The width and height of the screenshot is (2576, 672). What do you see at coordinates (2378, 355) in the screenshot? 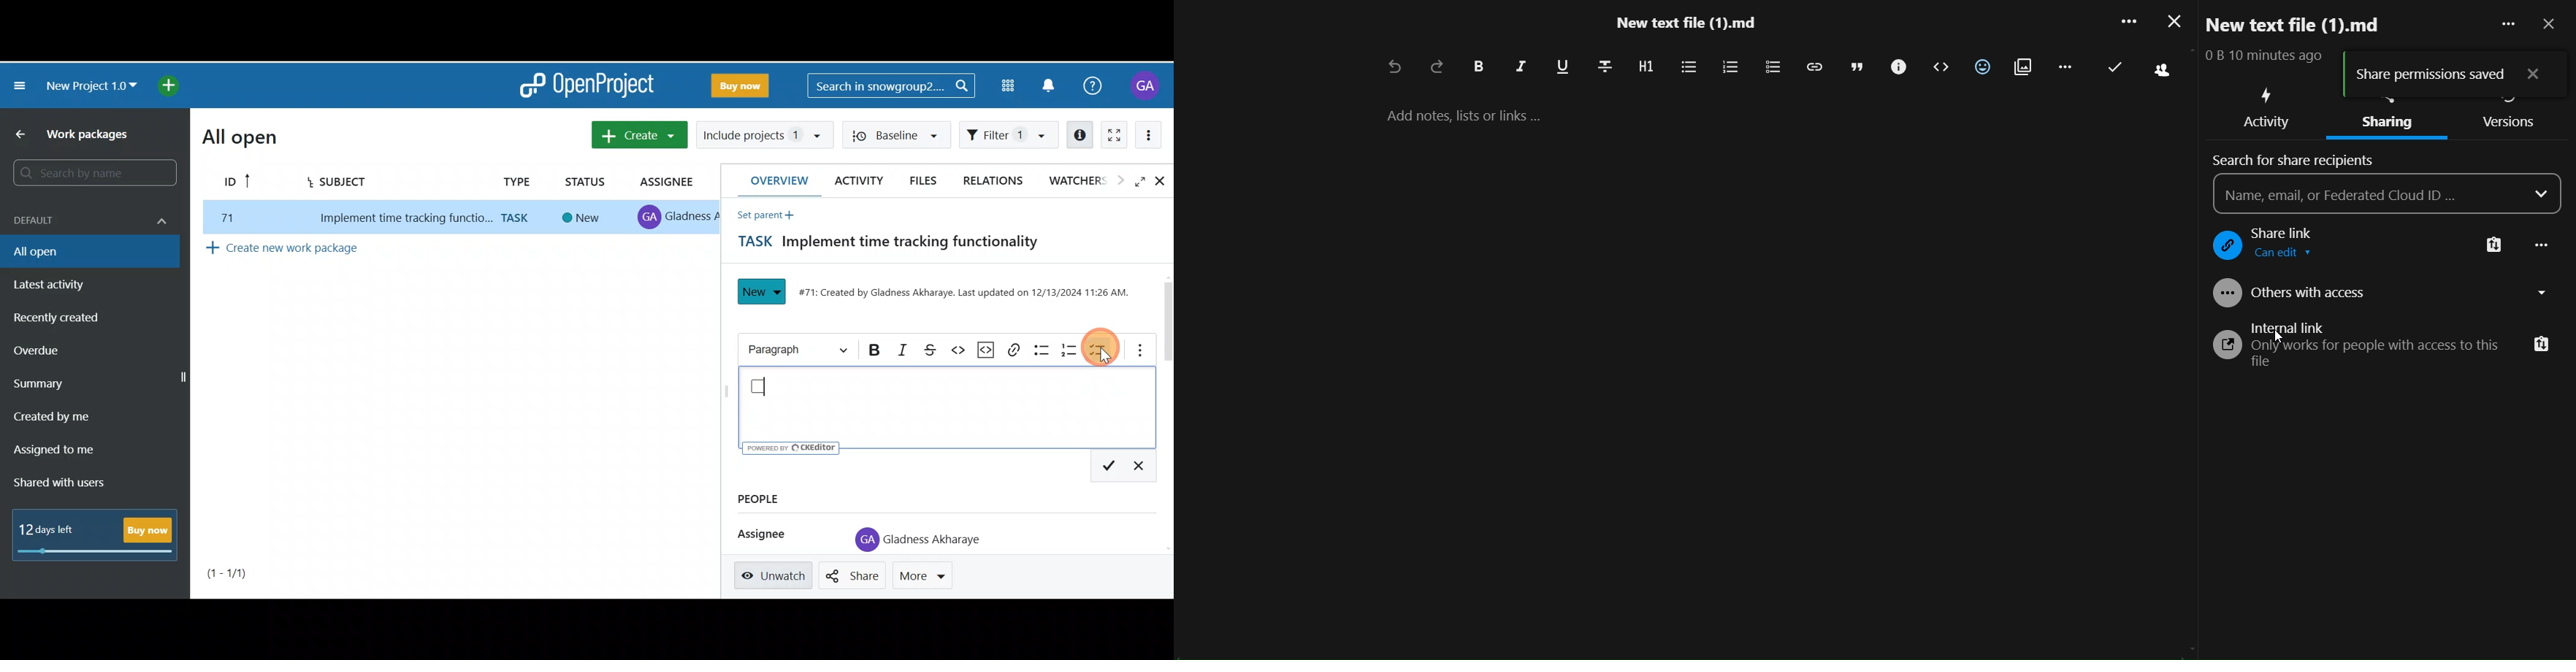
I see `text` at bounding box center [2378, 355].